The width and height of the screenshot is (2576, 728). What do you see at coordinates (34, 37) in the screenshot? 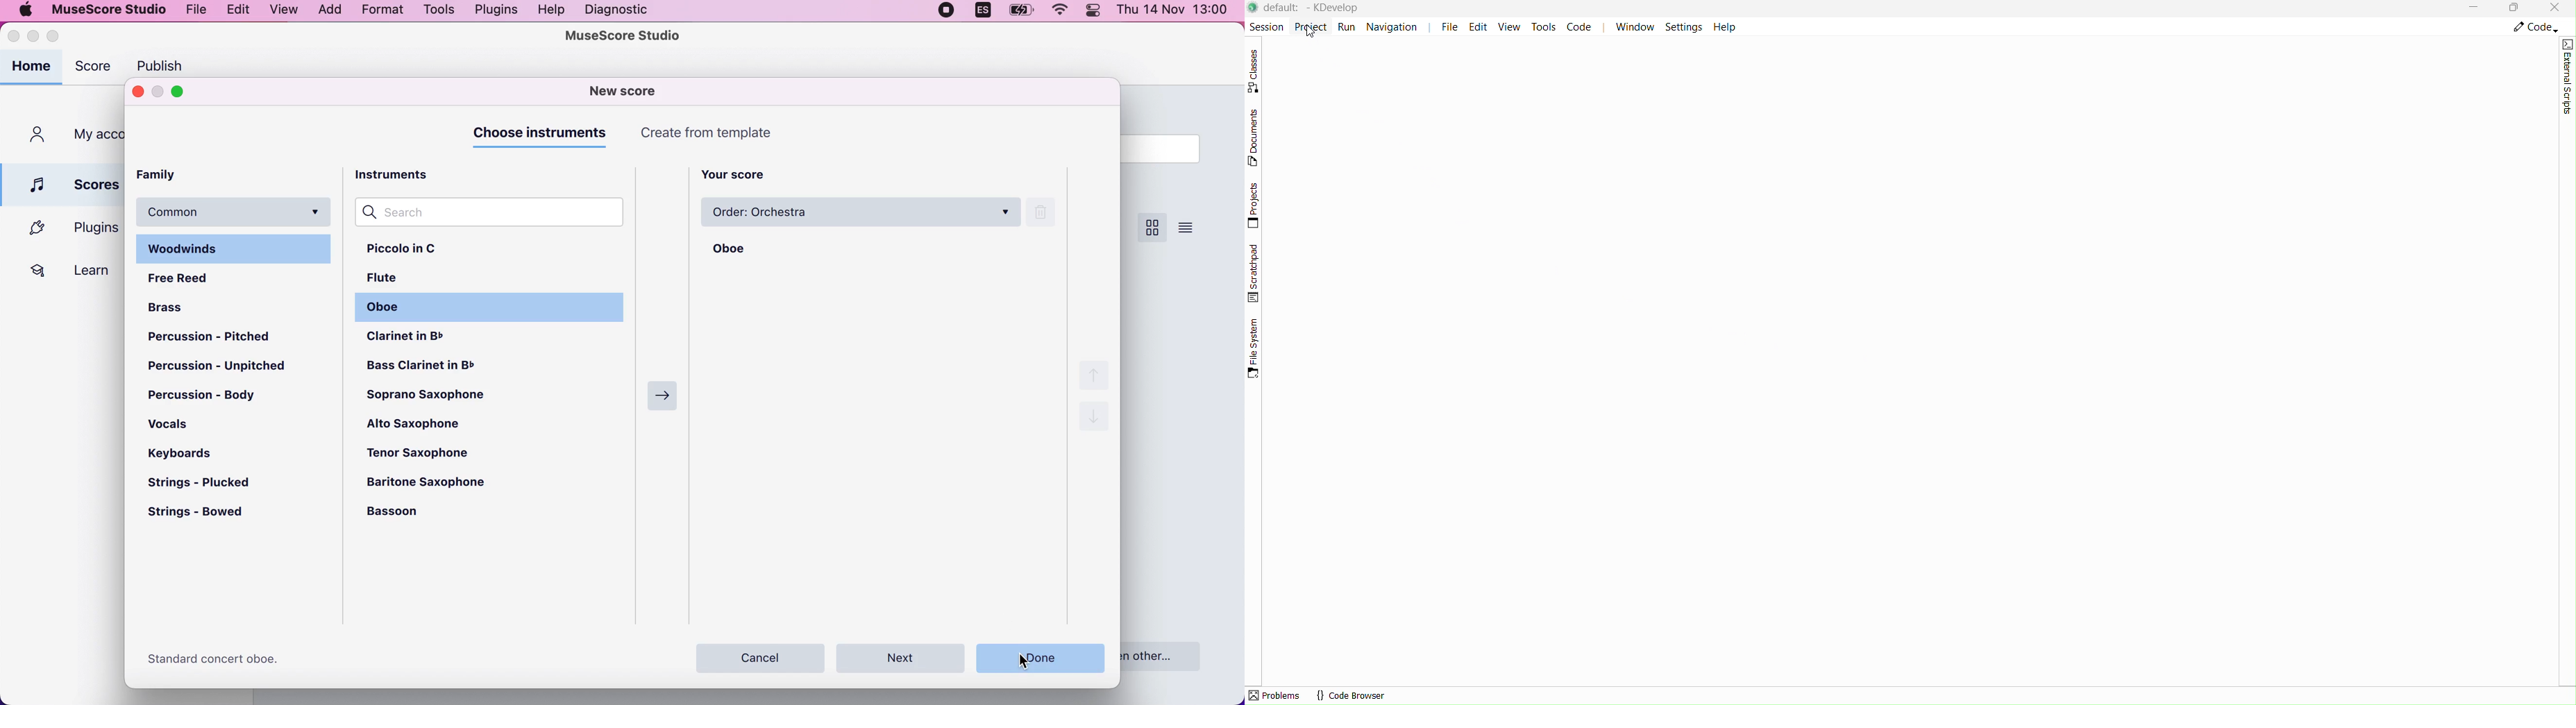
I see `minimize` at bounding box center [34, 37].